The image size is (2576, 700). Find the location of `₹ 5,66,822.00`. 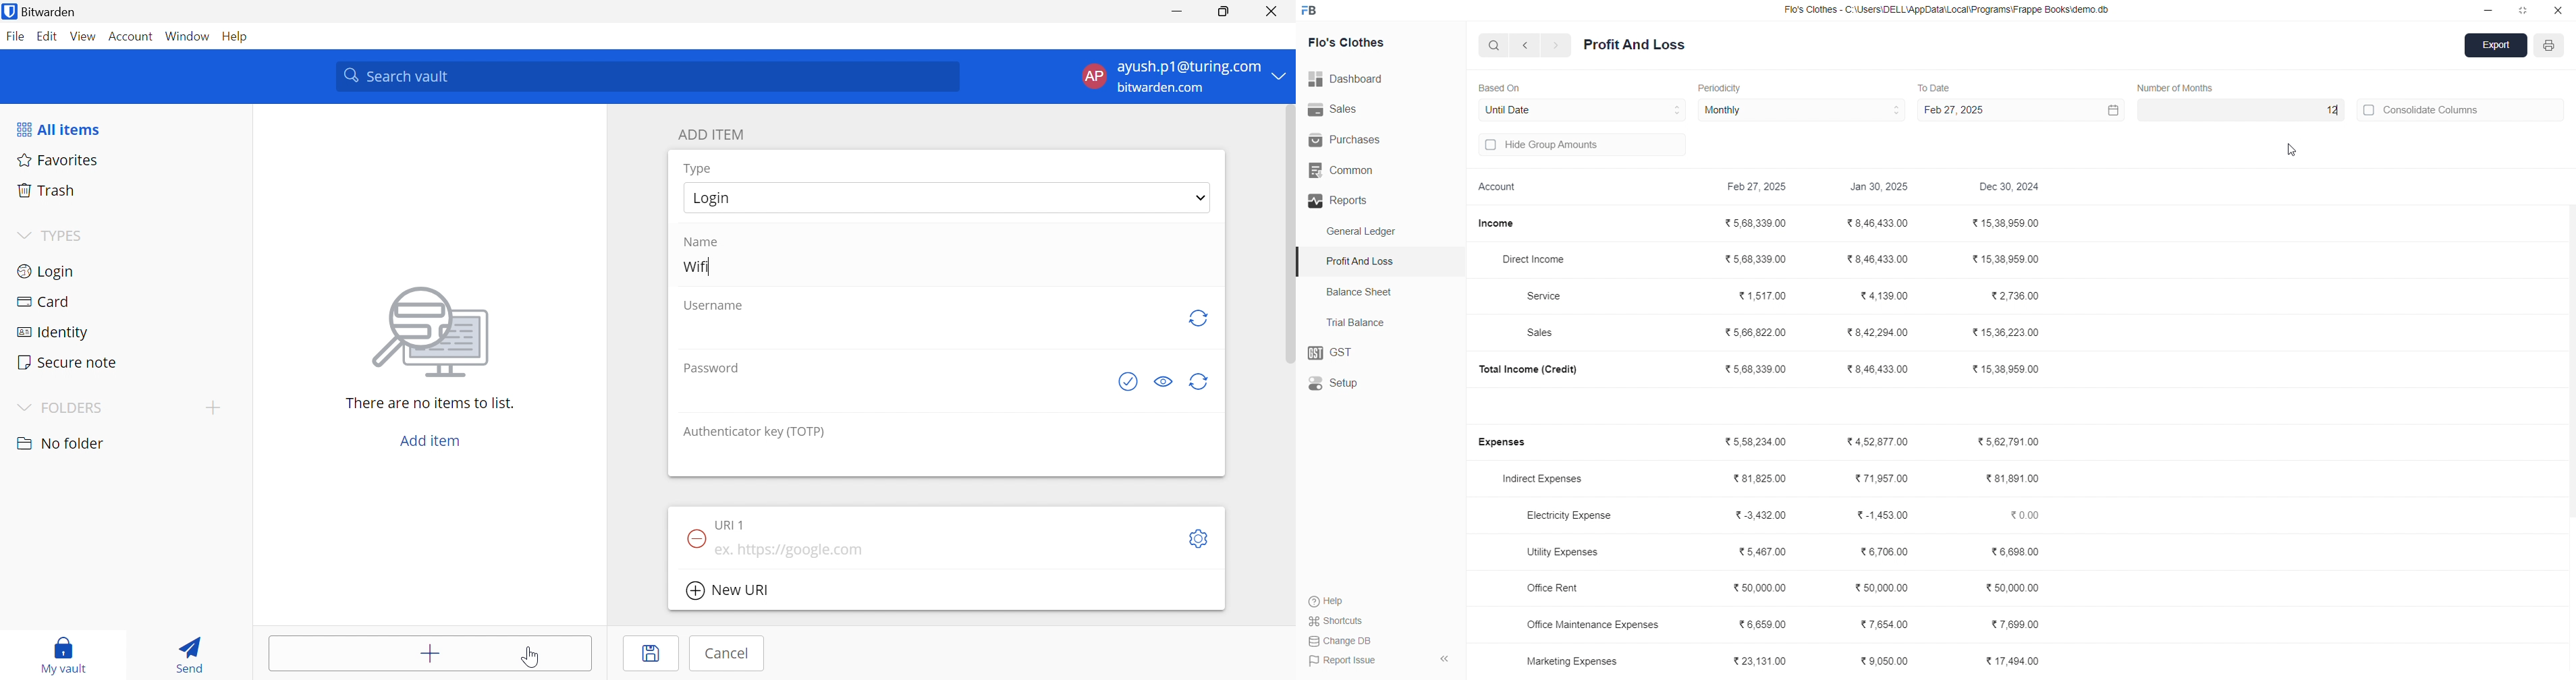

₹ 5,66,822.00 is located at coordinates (1757, 331).